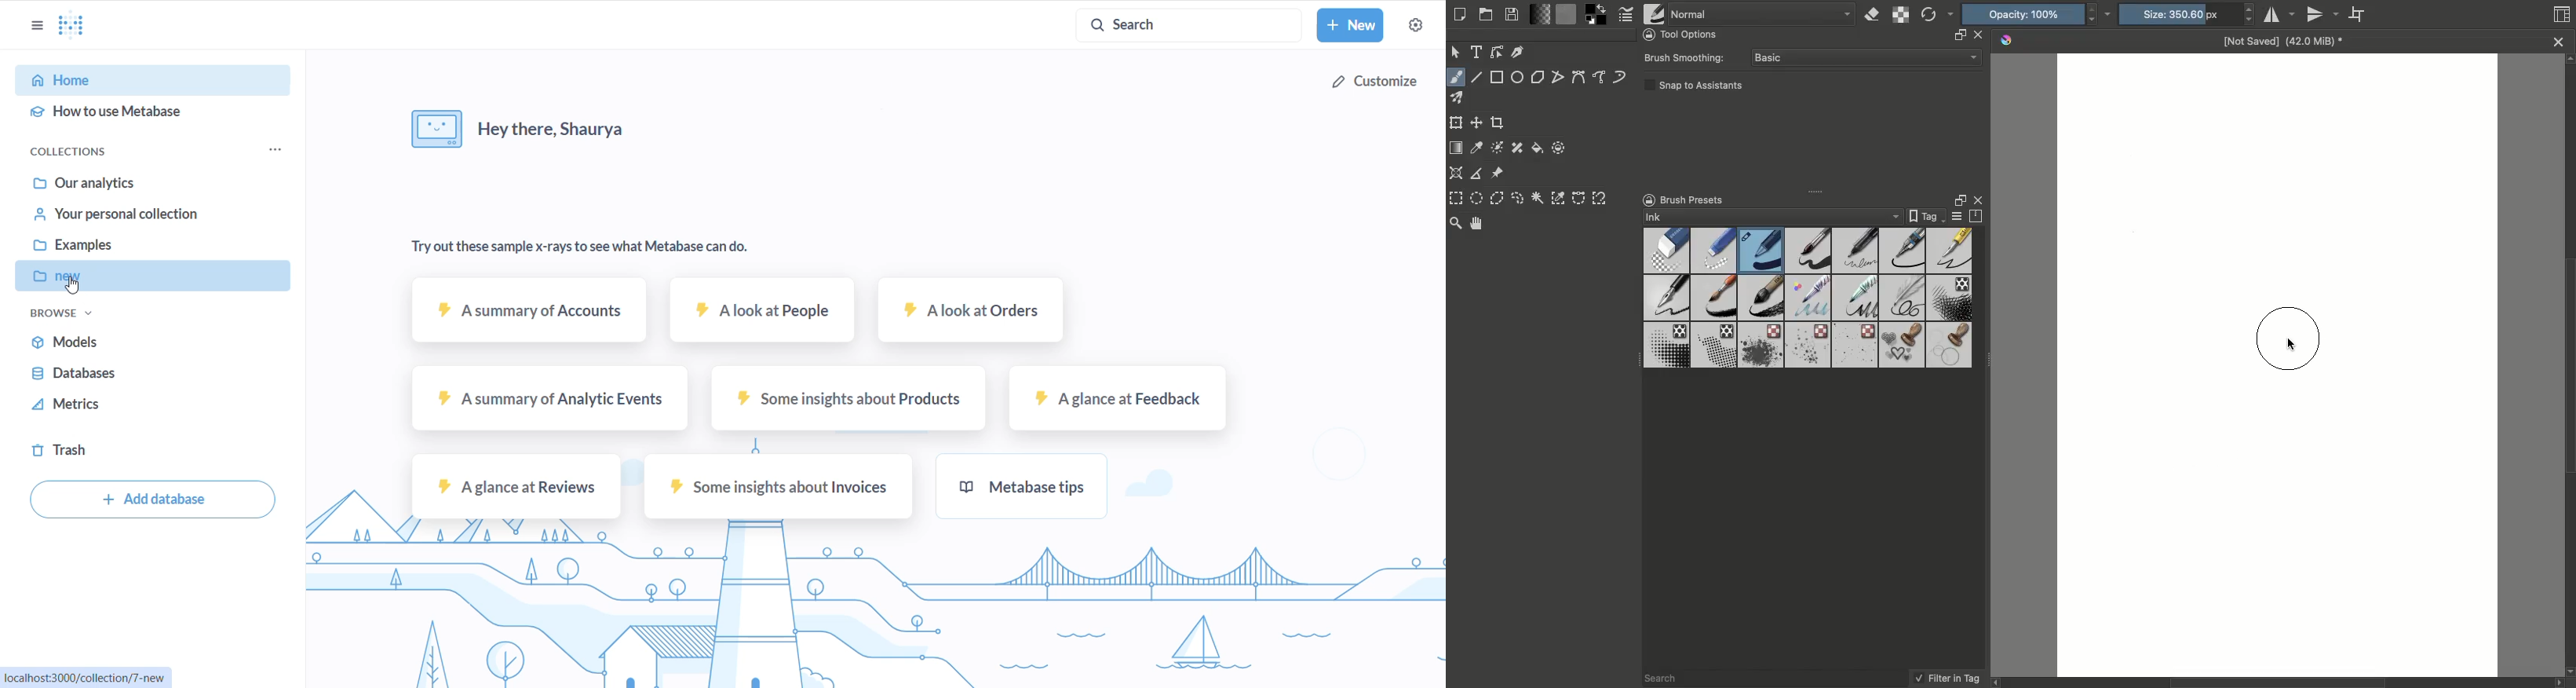 The height and width of the screenshot is (700, 2576). Describe the element at coordinates (1579, 79) in the screenshot. I see `Bézier curve` at that location.